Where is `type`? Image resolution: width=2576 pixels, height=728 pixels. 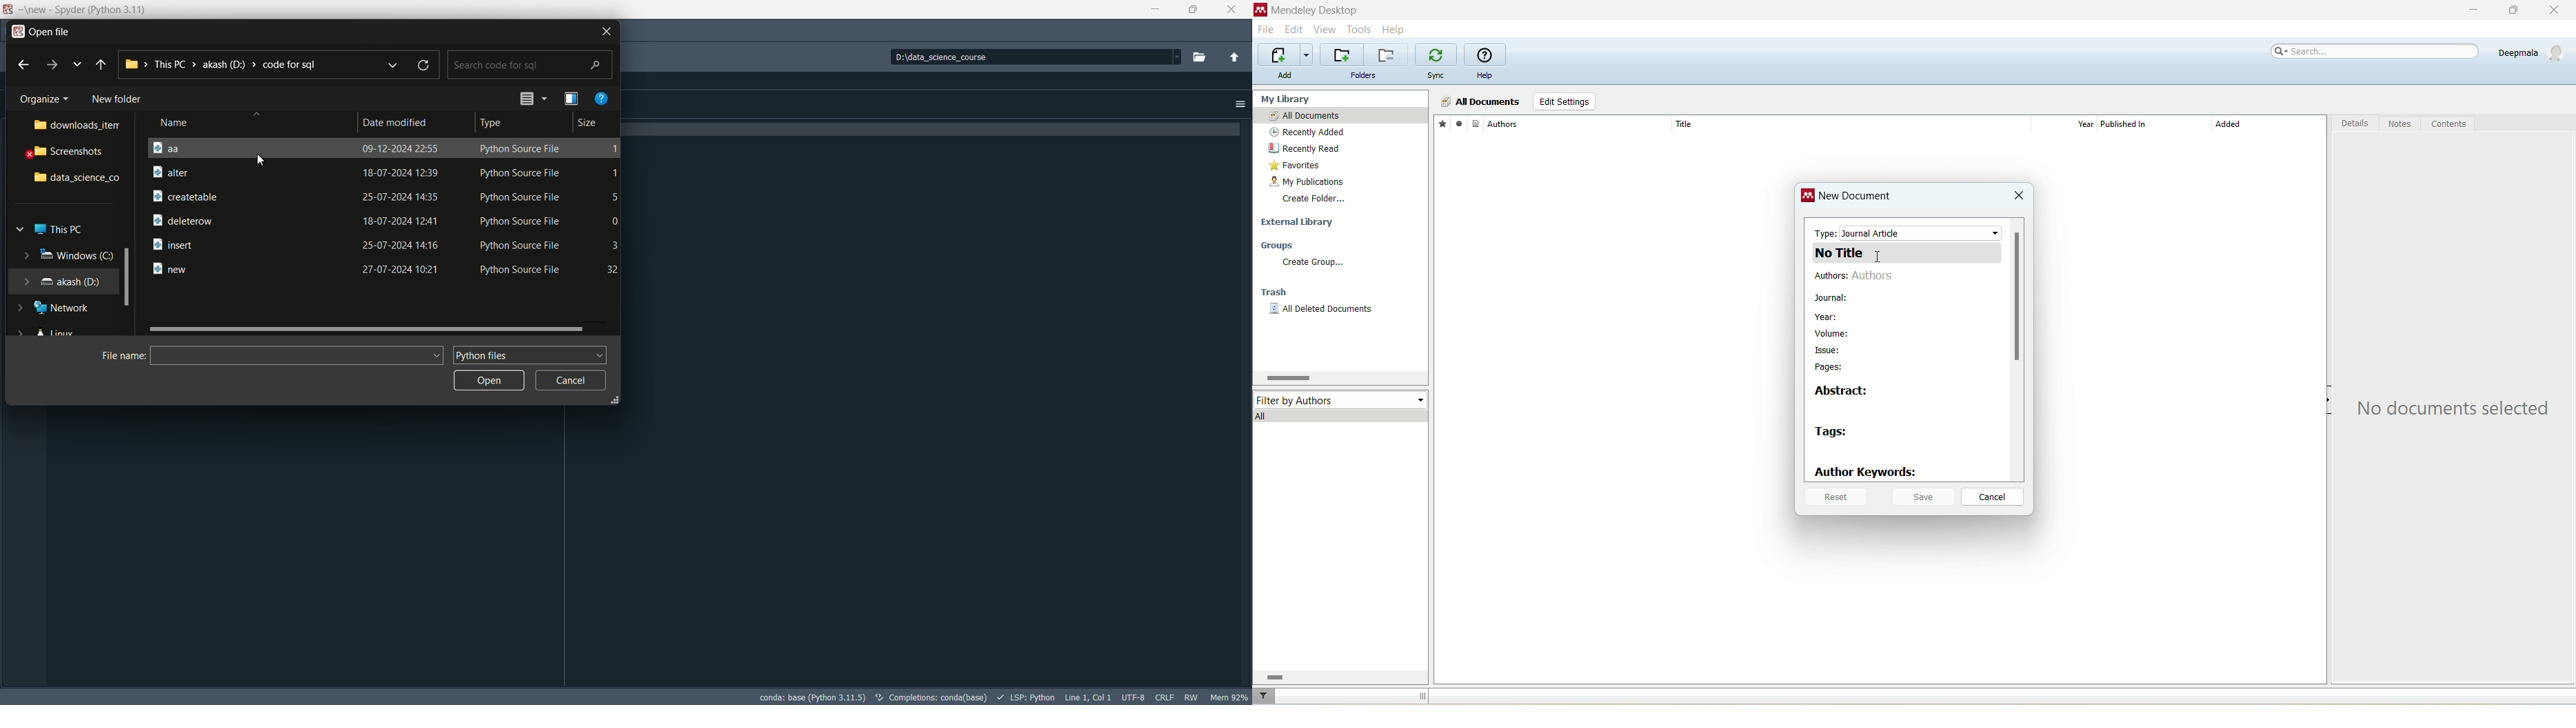 type is located at coordinates (1909, 232).